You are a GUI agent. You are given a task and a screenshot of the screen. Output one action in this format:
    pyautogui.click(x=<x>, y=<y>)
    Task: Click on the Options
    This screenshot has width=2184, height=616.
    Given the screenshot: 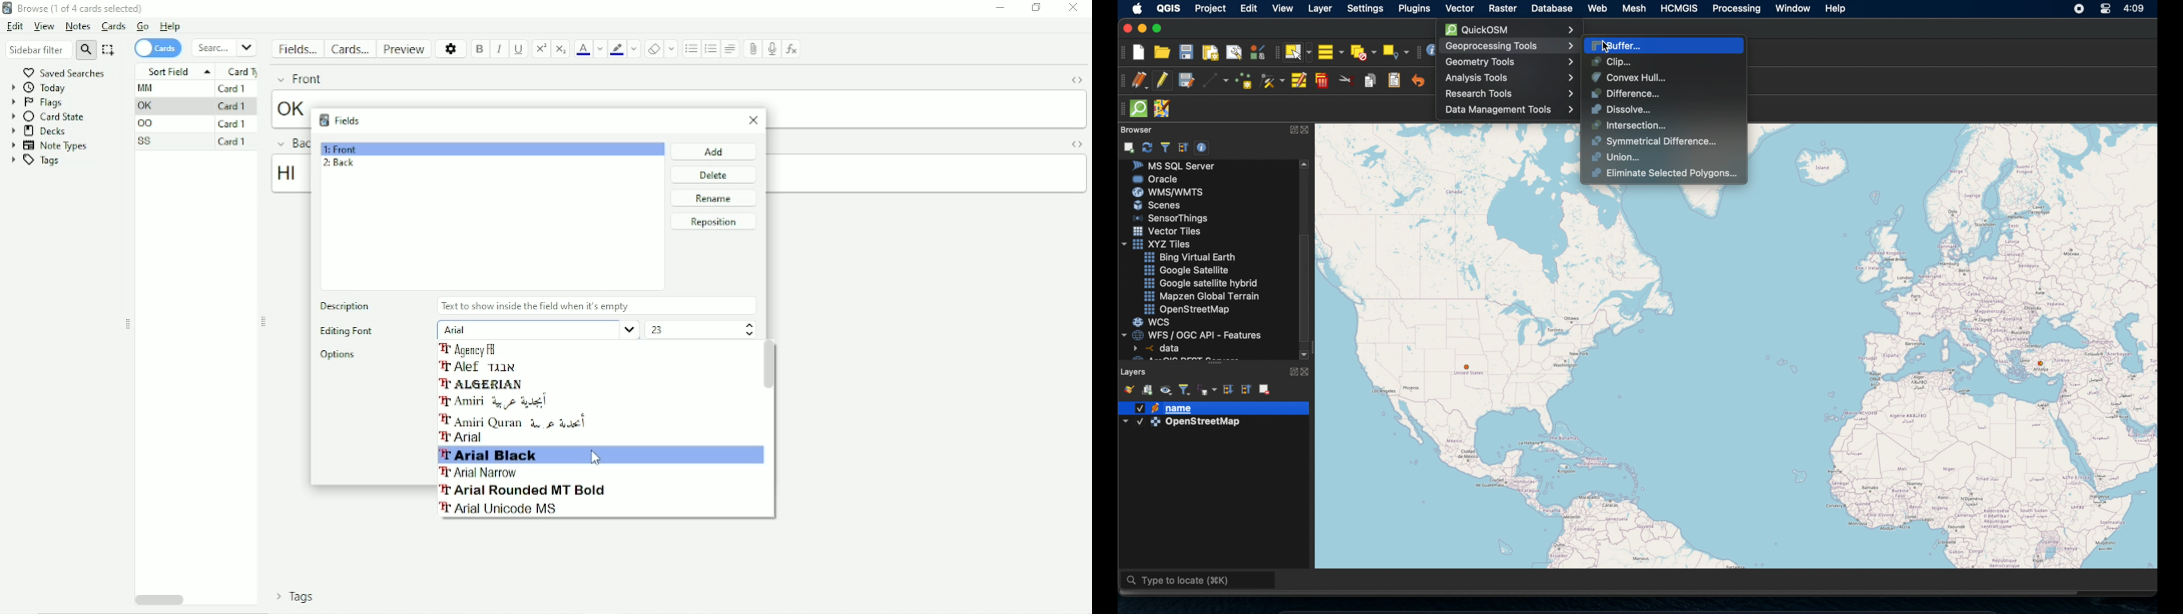 What is the action you would take?
    pyautogui.click(x=340, y=356)
    